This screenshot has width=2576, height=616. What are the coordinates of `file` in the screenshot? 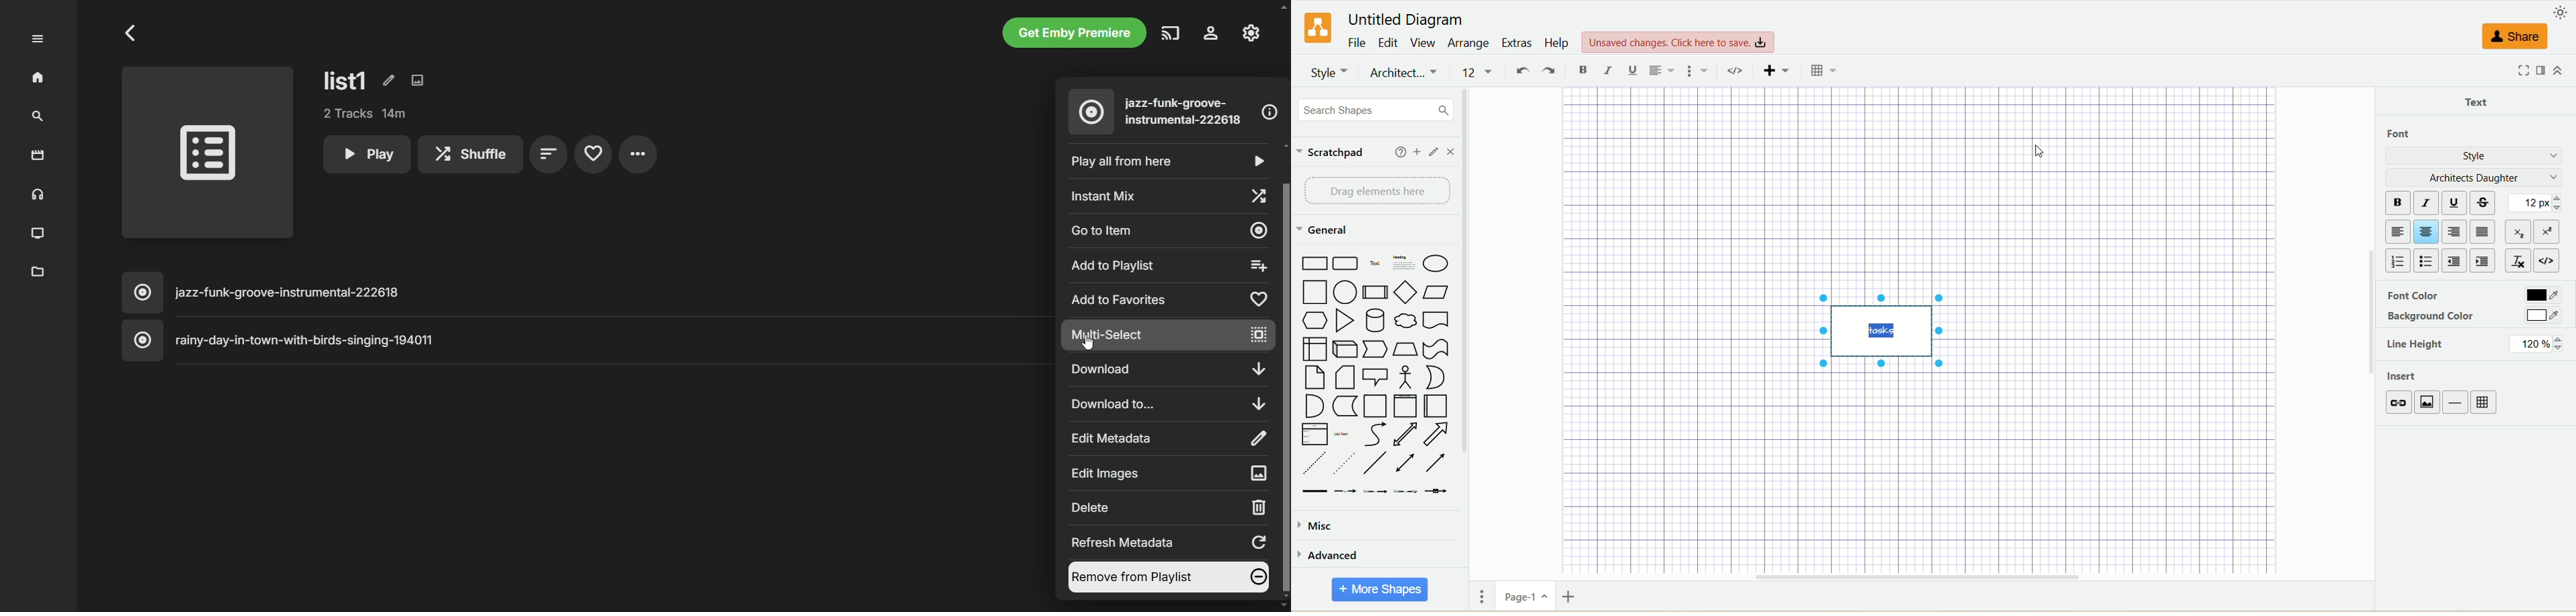 It's located at (1359, 42).